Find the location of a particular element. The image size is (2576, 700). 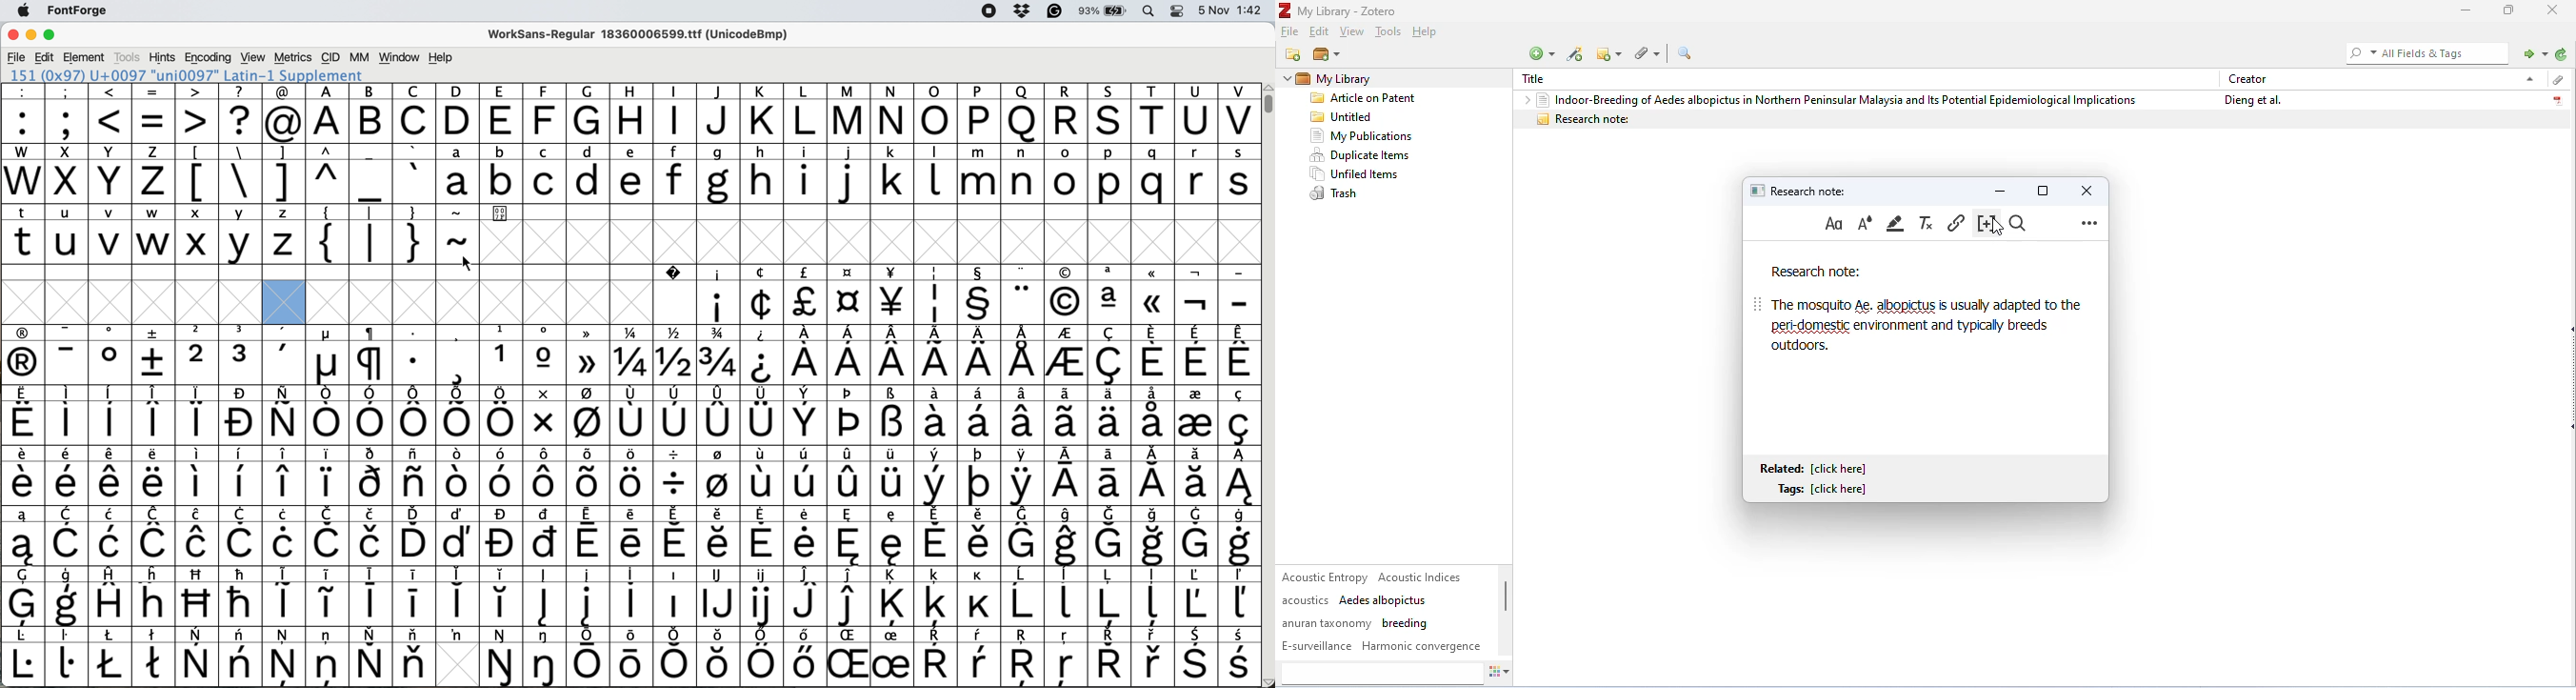

symbol is located at coordinates (67, 355).